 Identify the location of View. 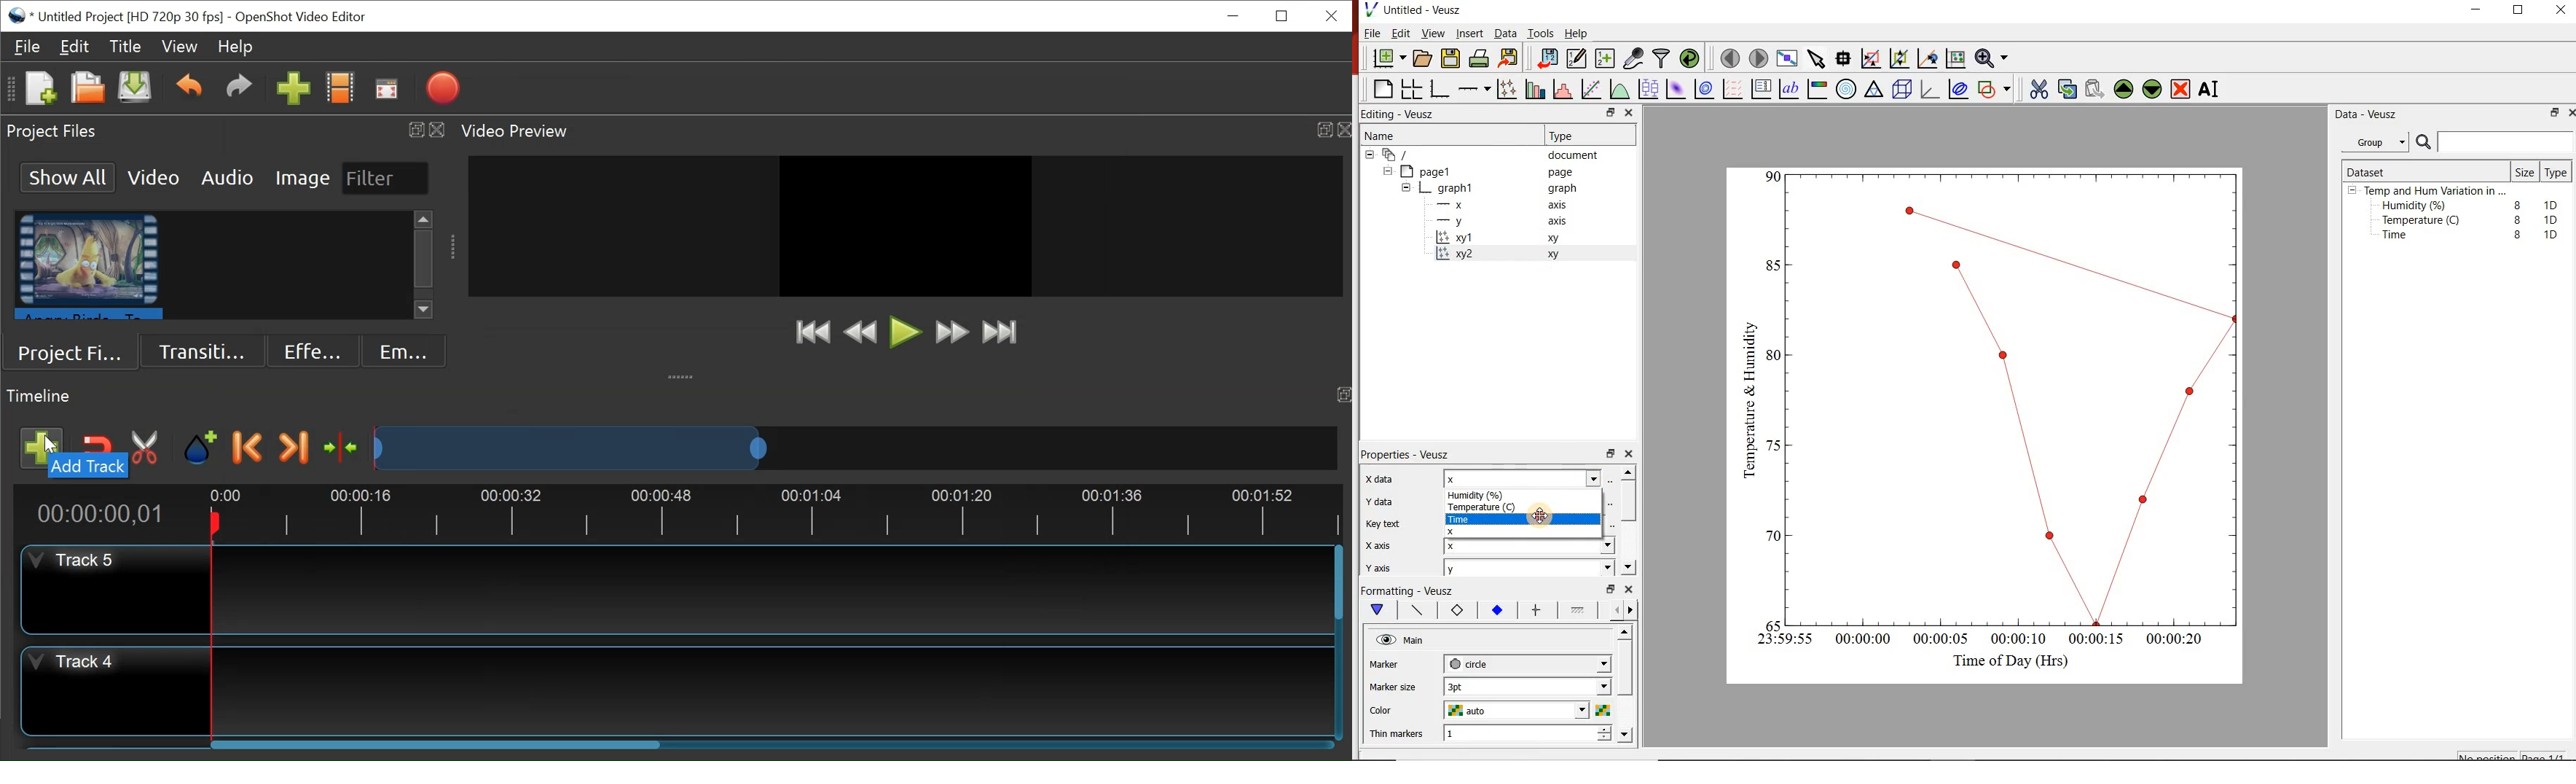
(178, 45).